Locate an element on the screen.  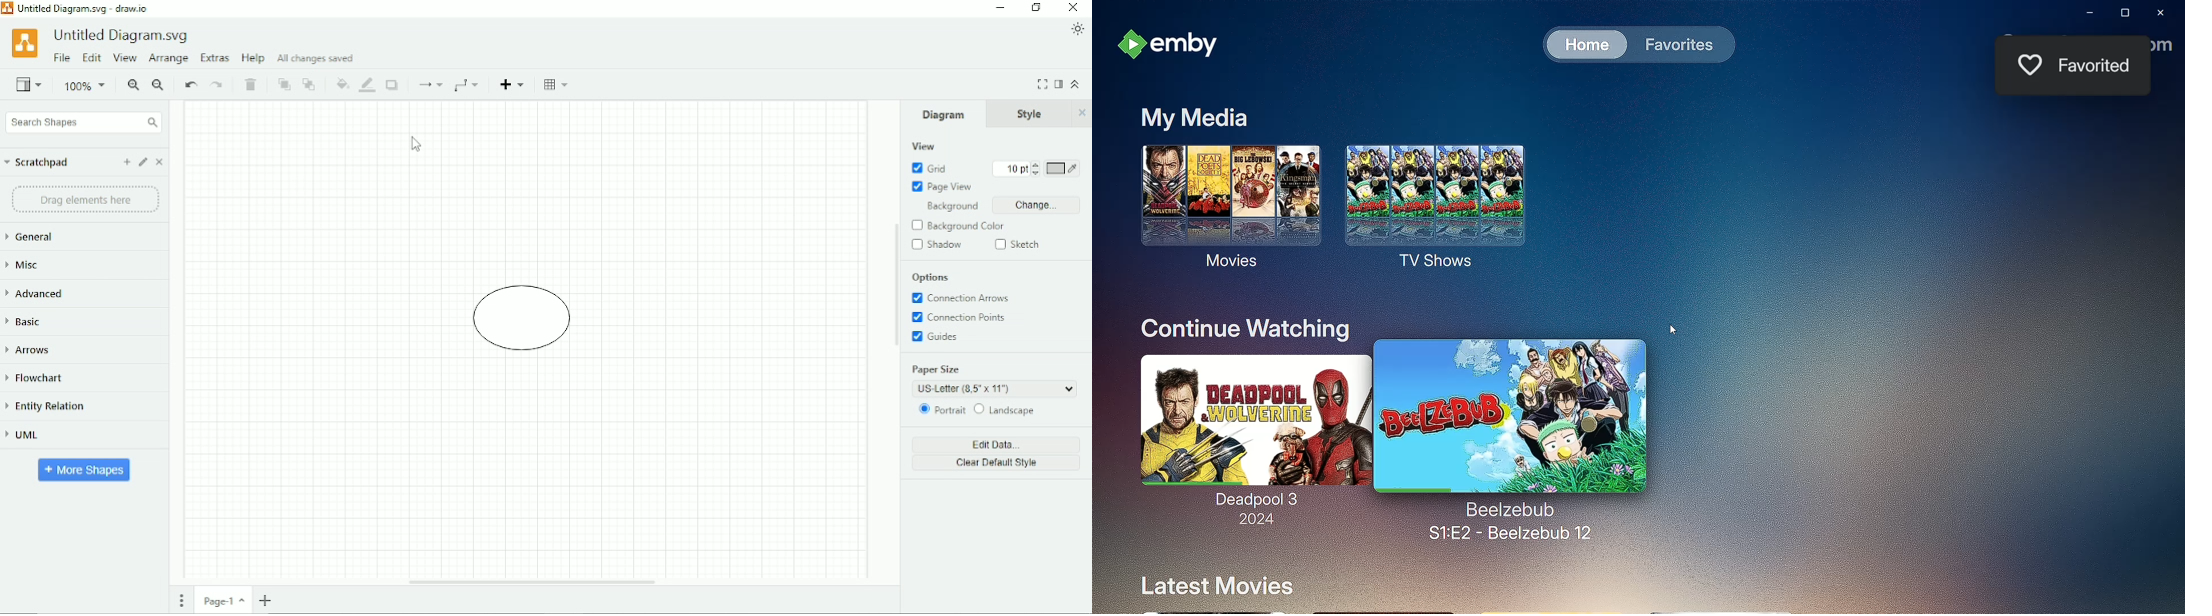
Format is located at coordinates (1058, 85).